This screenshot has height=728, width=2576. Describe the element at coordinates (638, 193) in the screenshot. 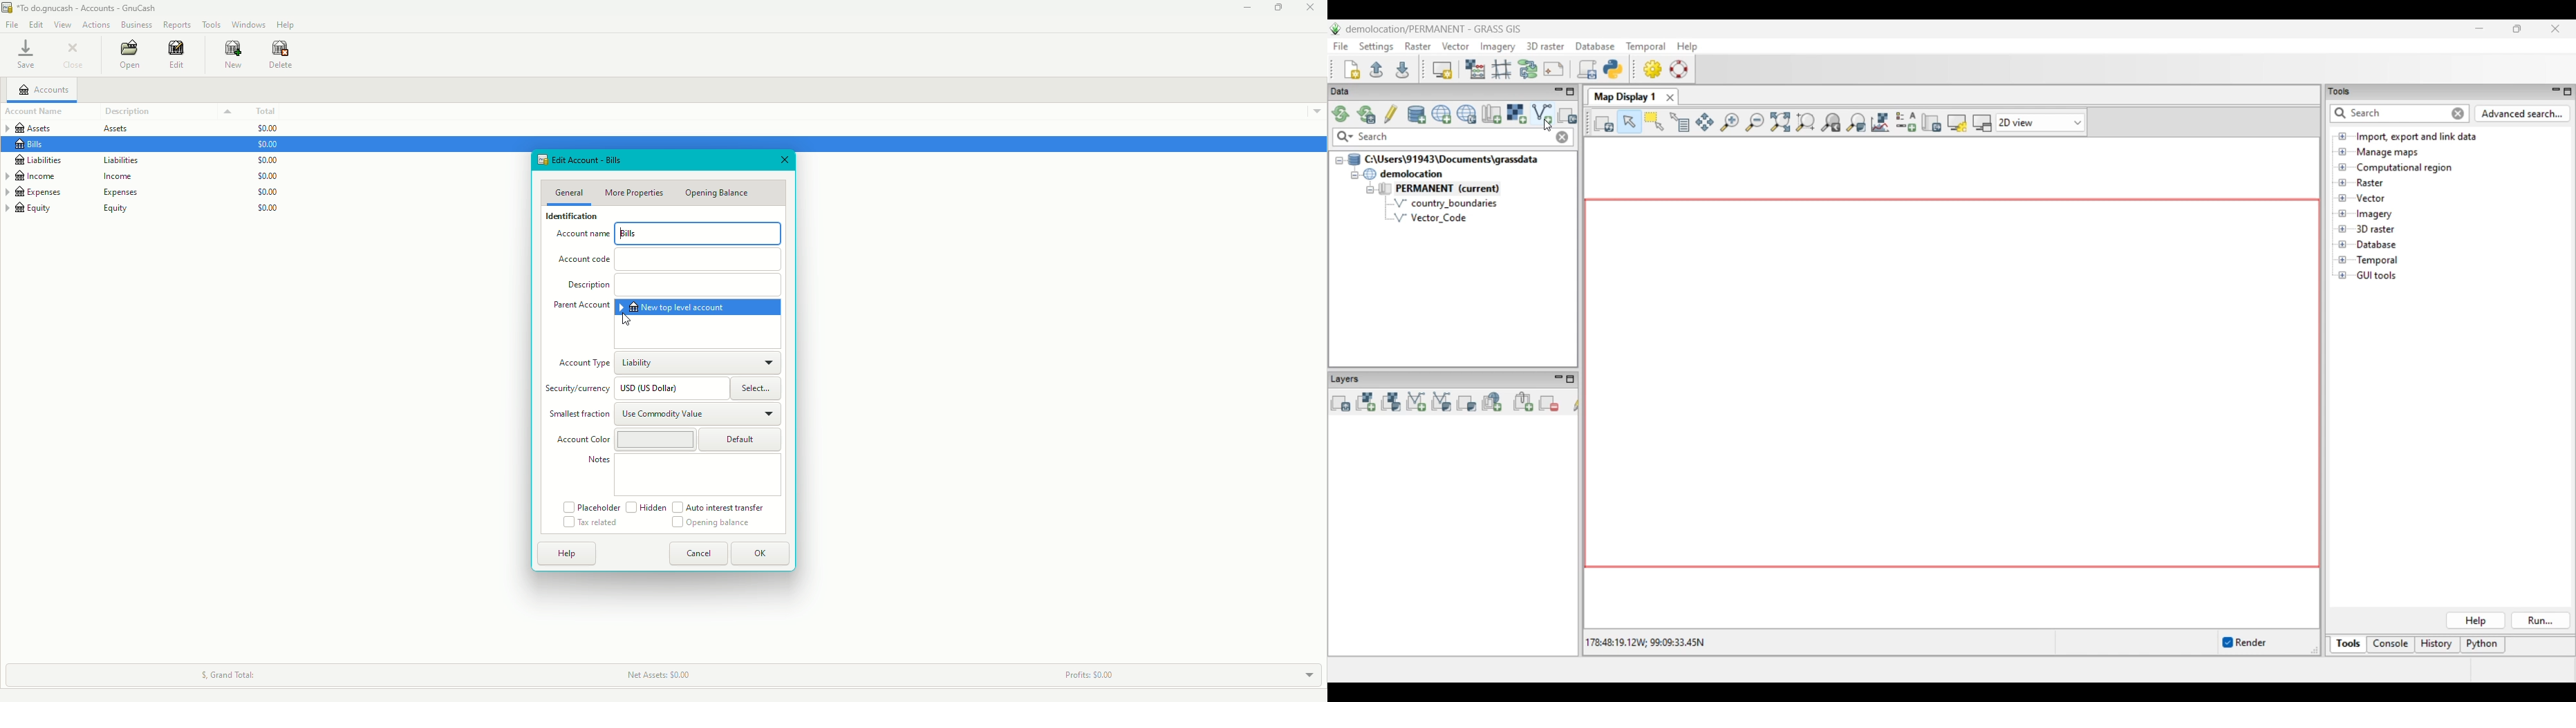

I see `More Properties` at that location.